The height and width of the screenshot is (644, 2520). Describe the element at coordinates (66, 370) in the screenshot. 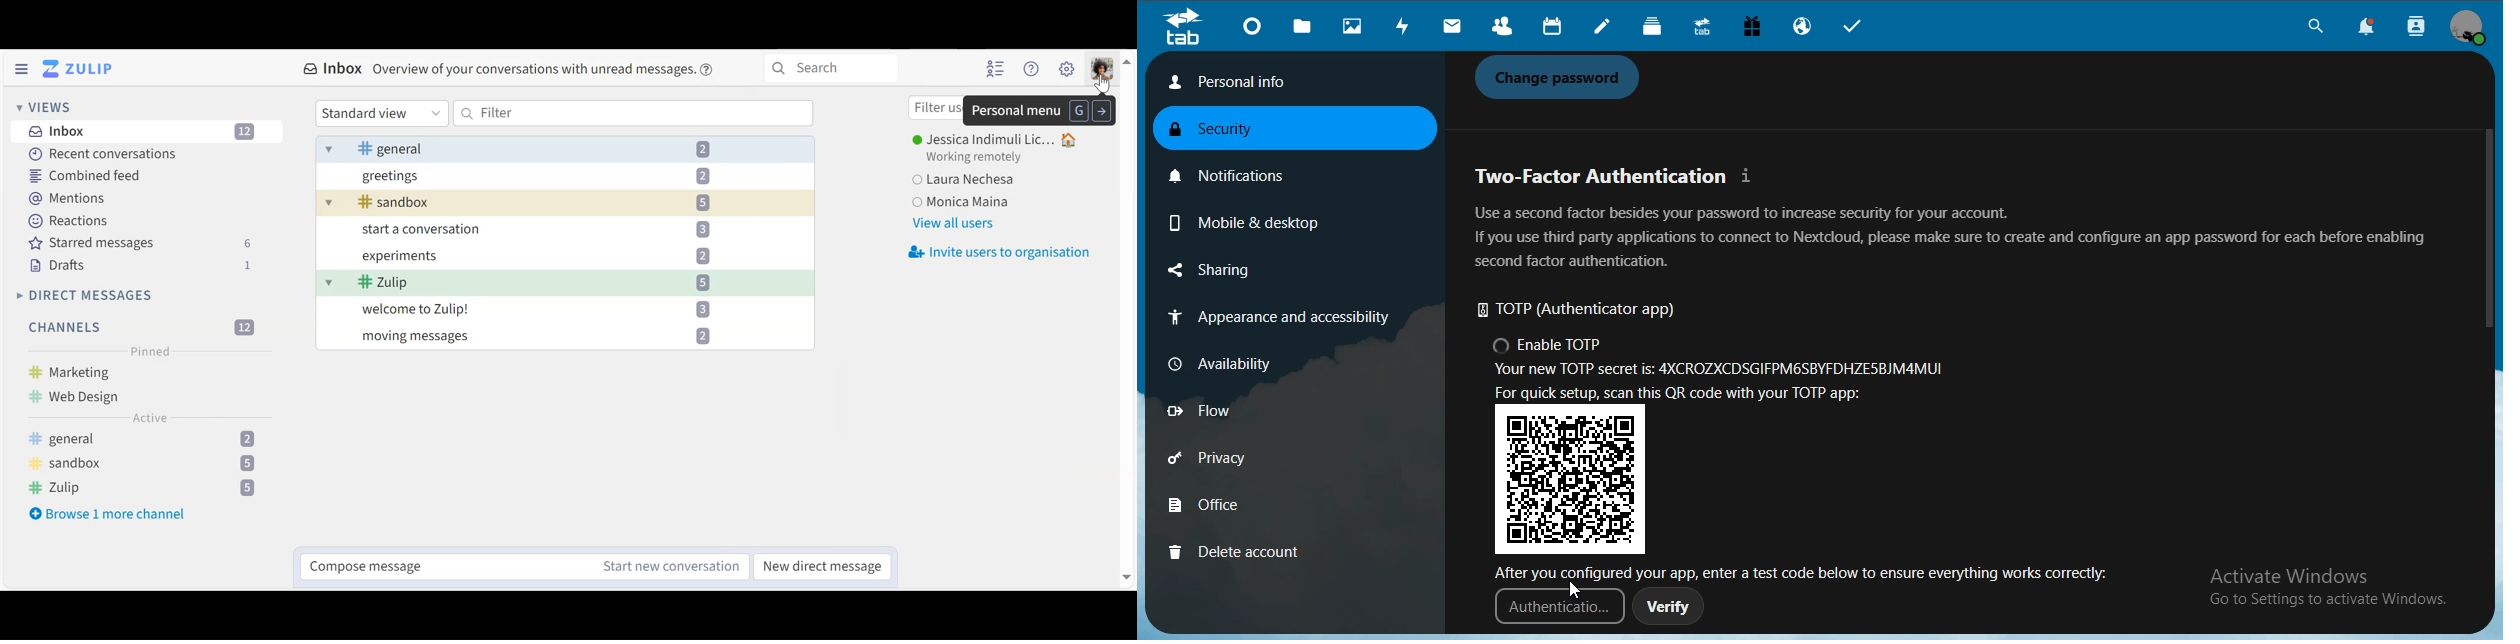

I see `Marketing` at that location.